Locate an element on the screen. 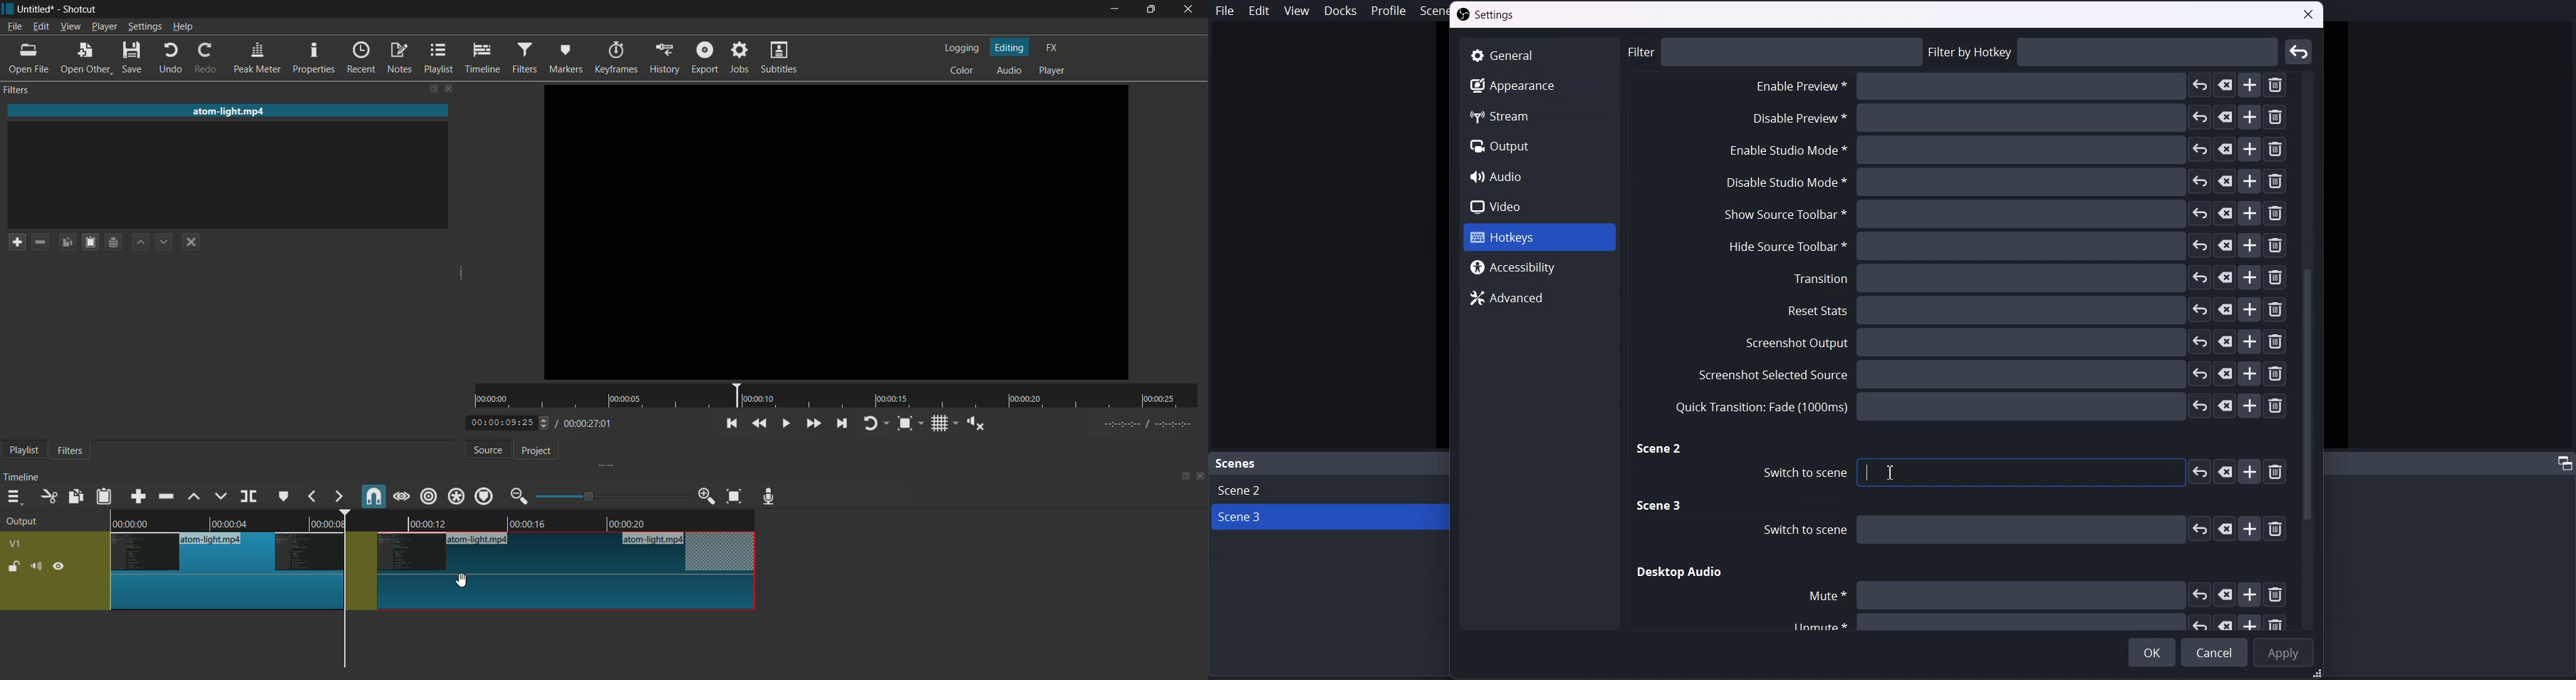  create or edit marker is located at coordinates (284, 497).